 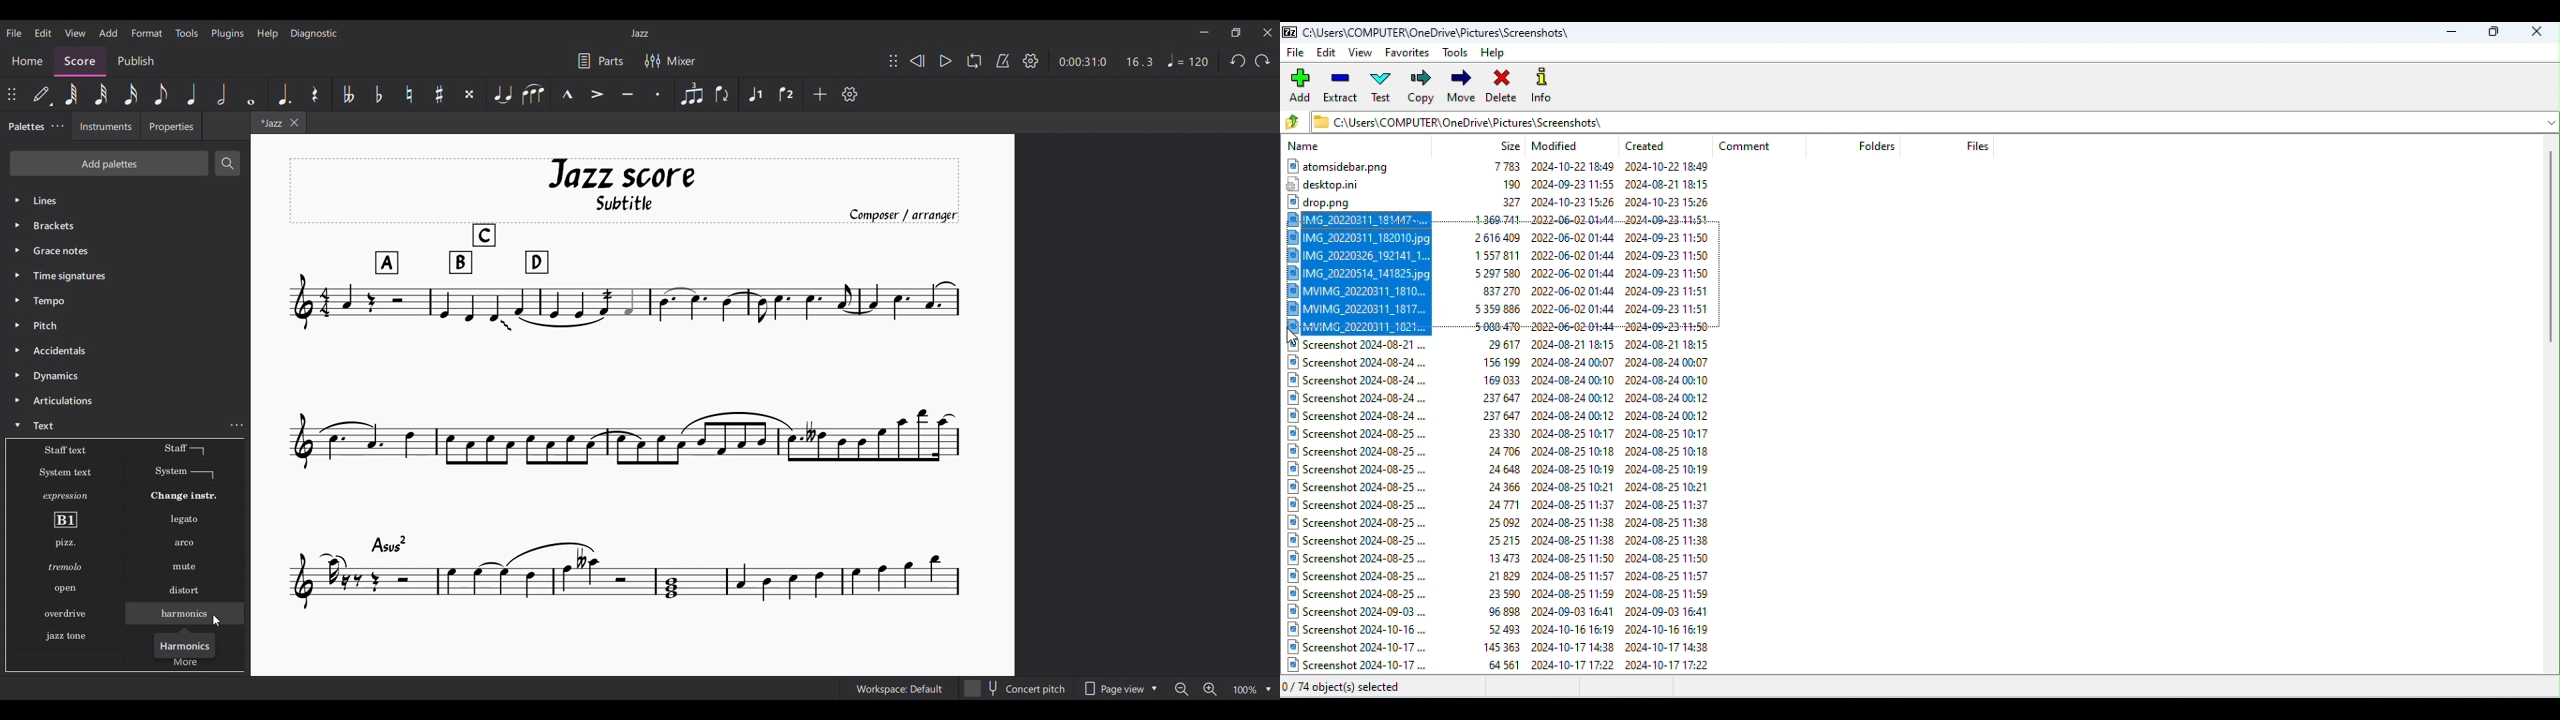 I want to click on Add palette, so click(x=109, y=163).